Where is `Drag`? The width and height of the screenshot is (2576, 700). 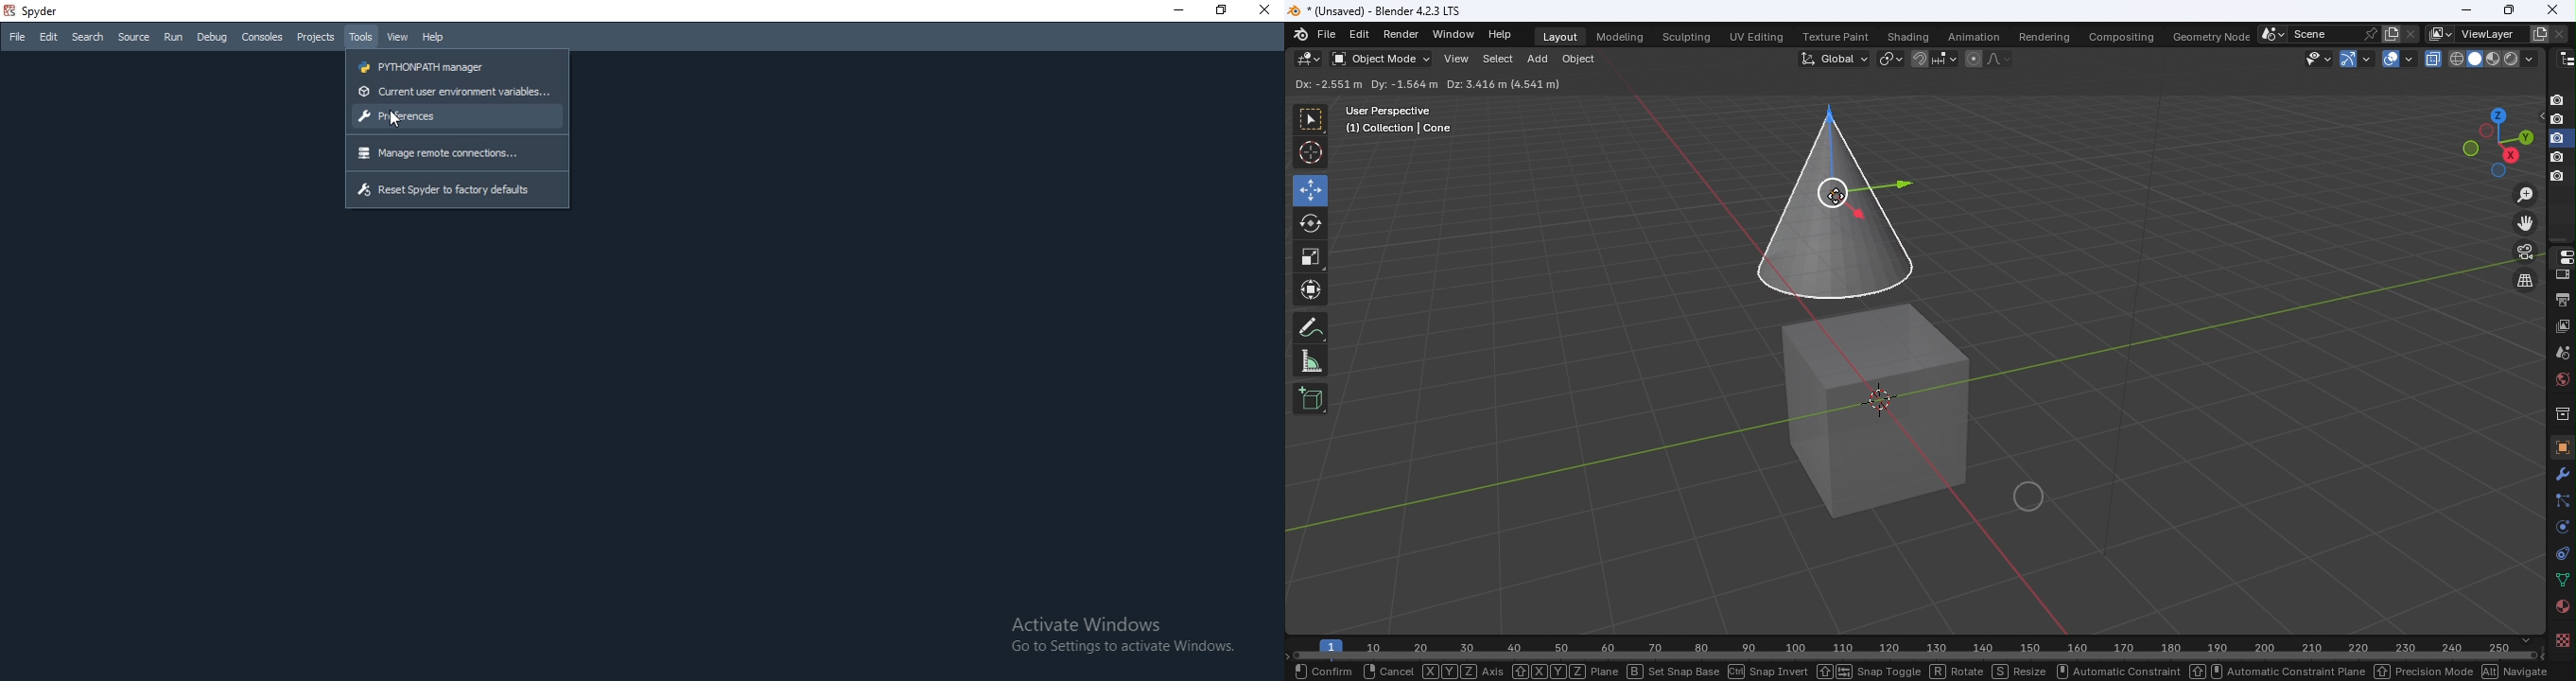
Drag is located at coordinates (1474, 83).